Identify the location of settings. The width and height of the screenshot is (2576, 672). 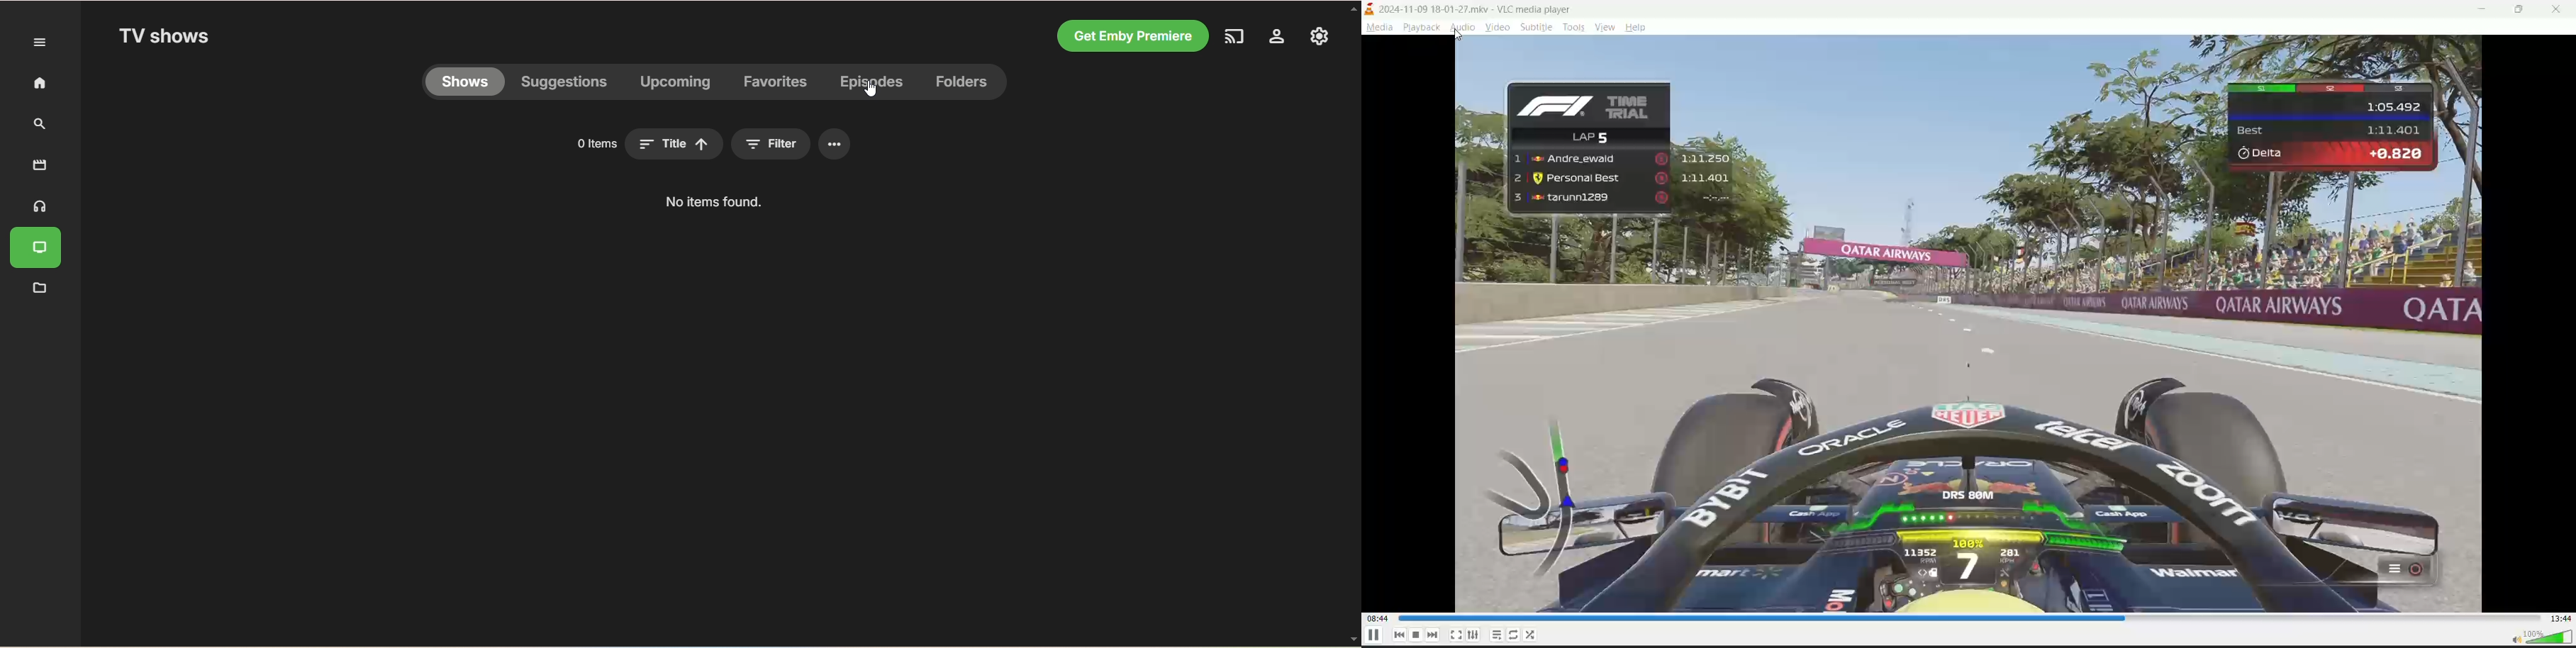
(1278, 39).